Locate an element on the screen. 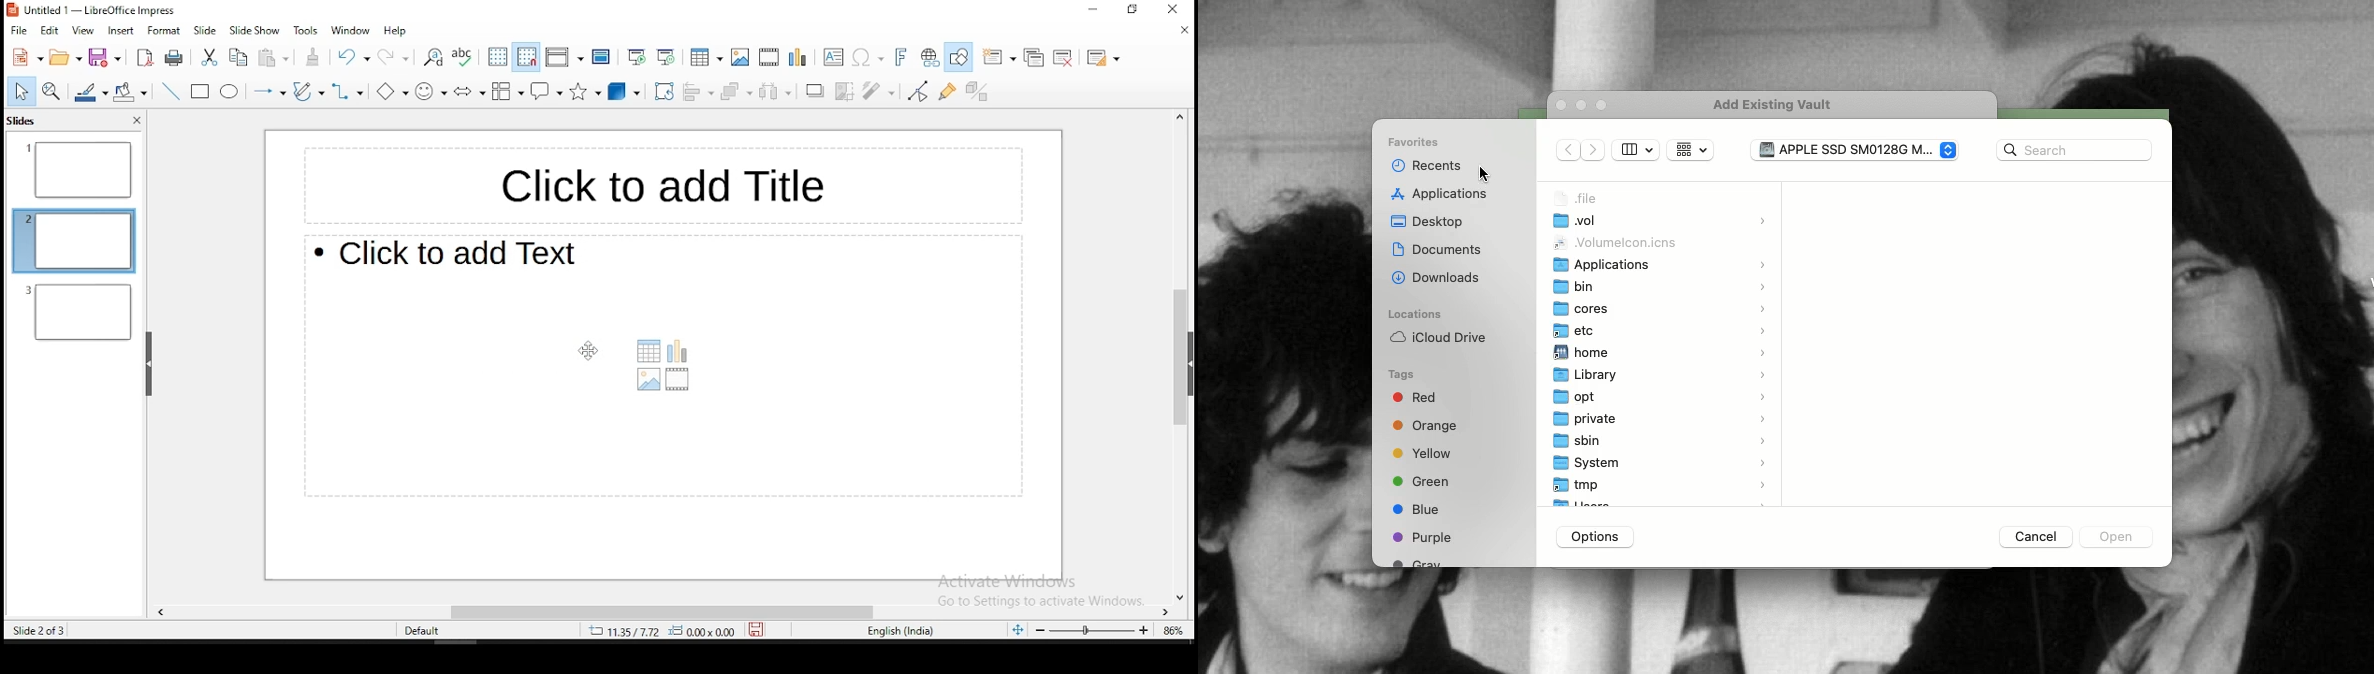 The width and height of the screenshot is (2380, 700). tables is located at coordinates (708, 57).